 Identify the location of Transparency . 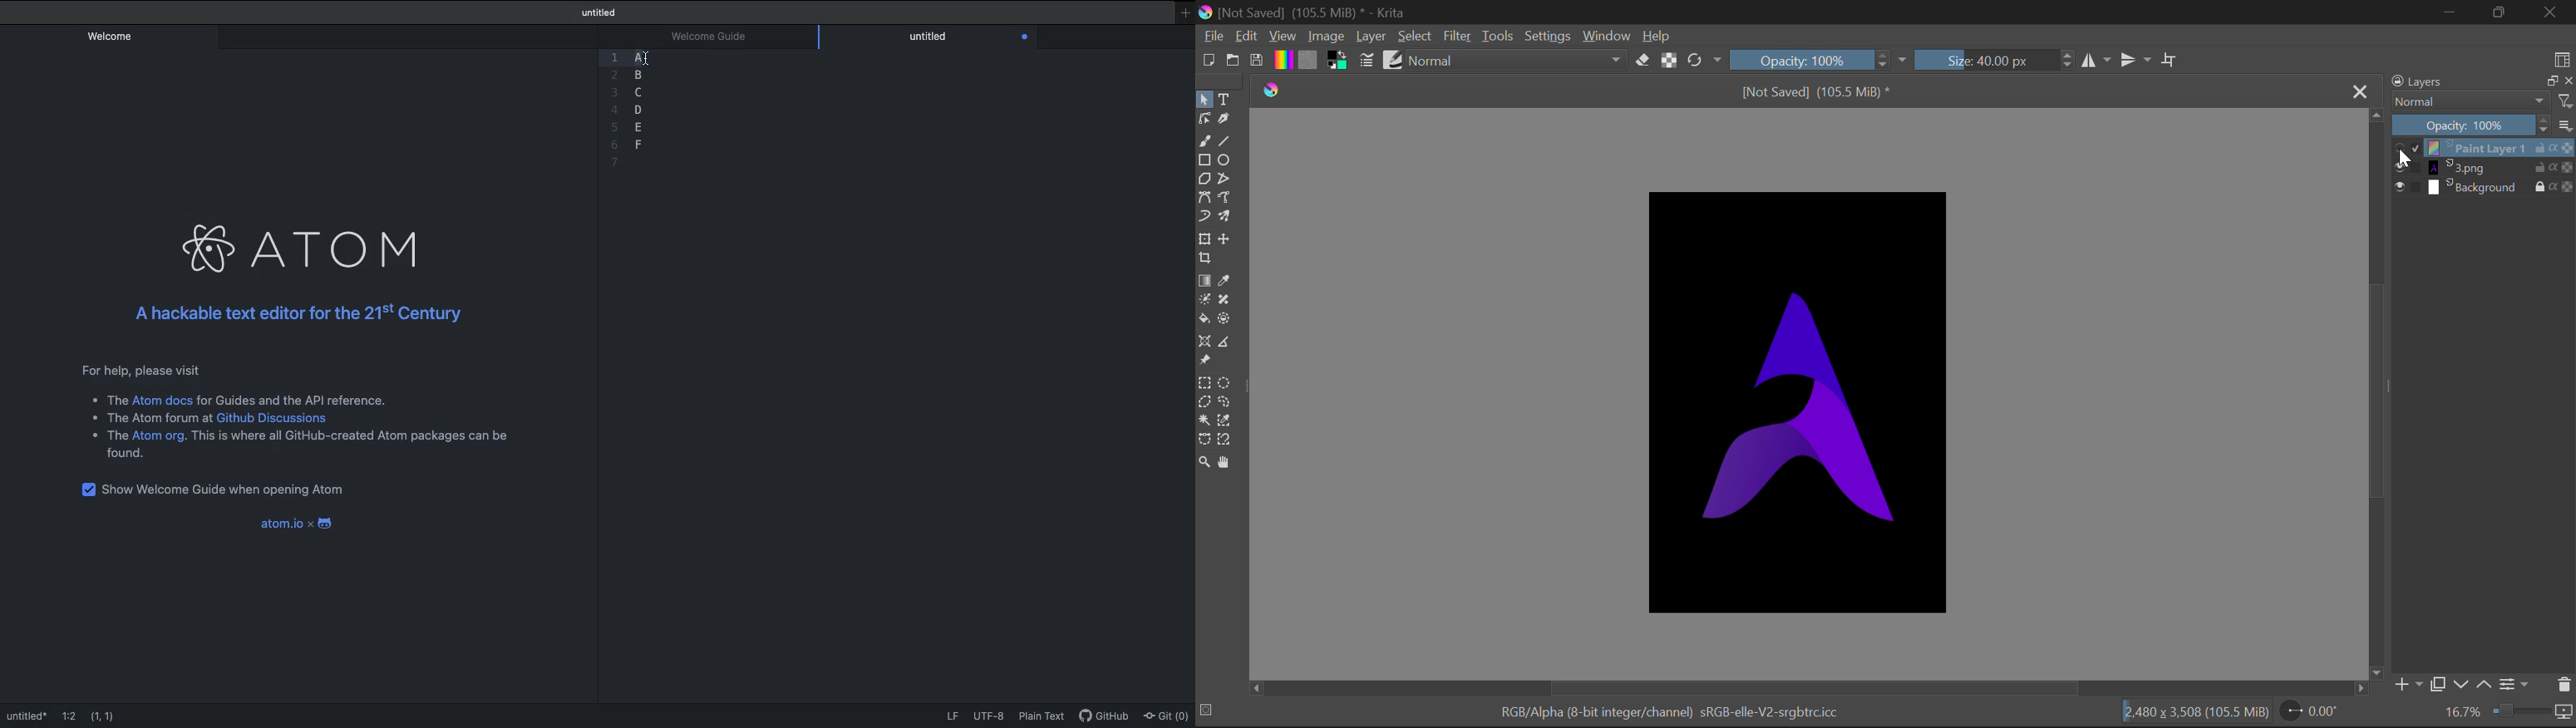
(2568, 187).